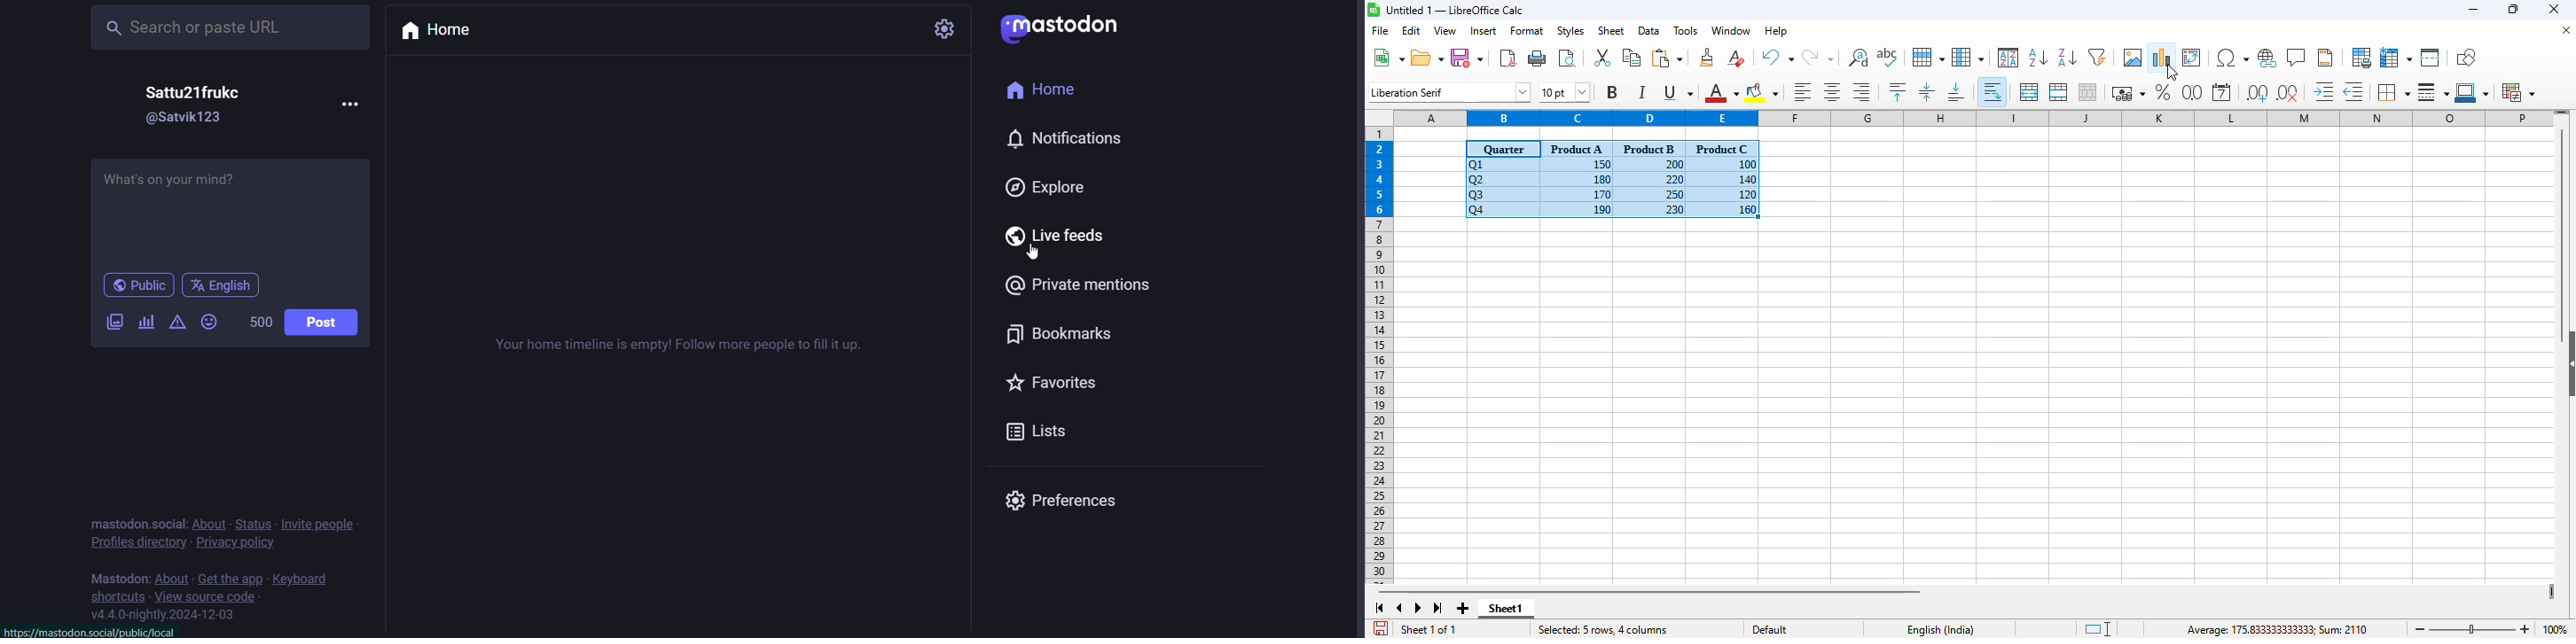 This screenshot has height=644, width=2576. I want to click on language, so click(225, 286).